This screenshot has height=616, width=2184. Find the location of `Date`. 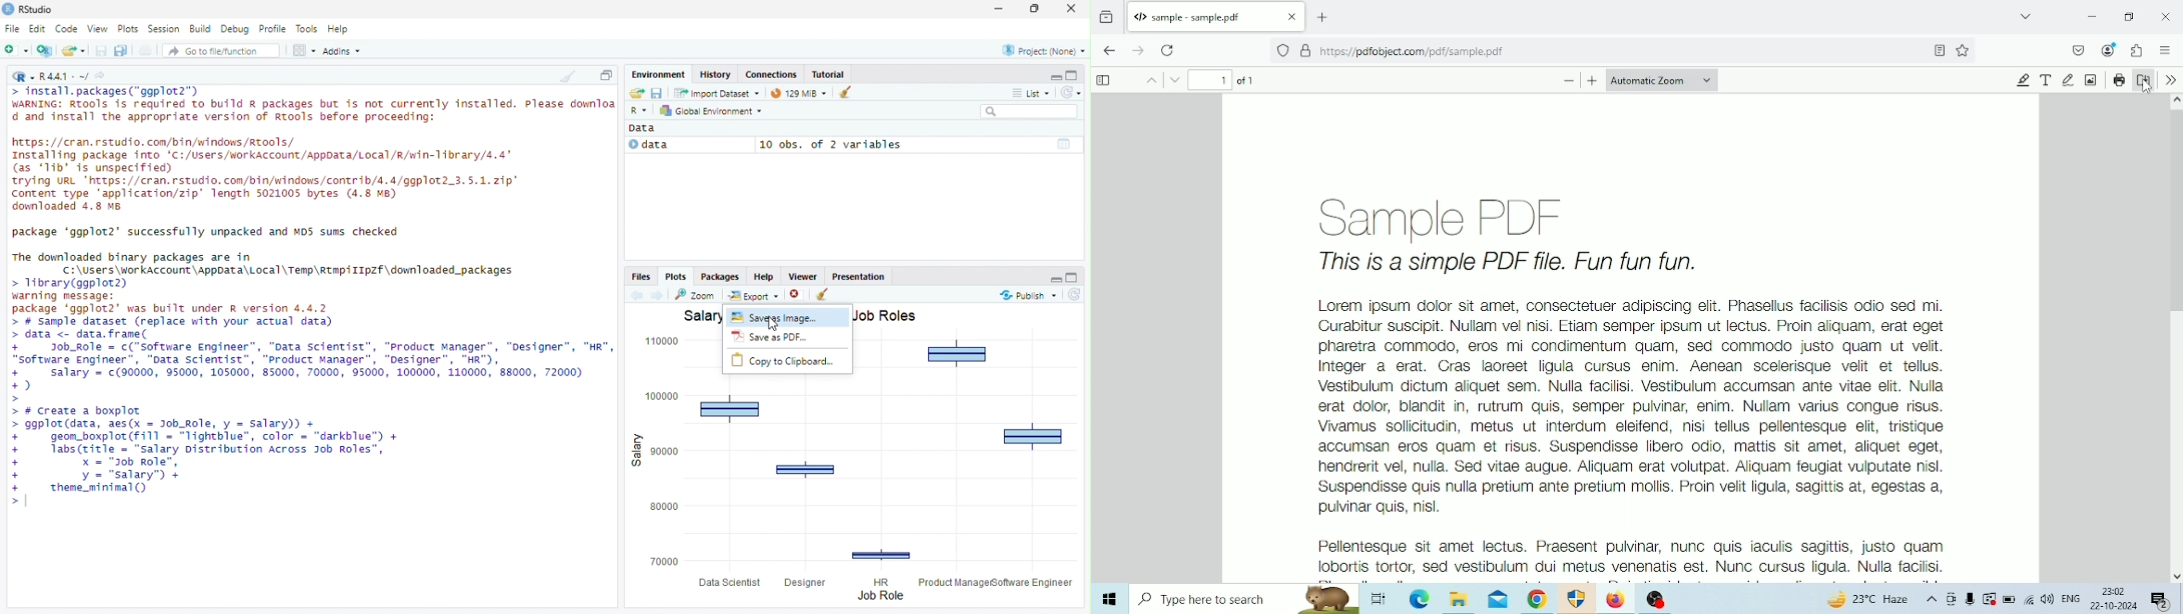

Date is located at coordinates (2113, 606).